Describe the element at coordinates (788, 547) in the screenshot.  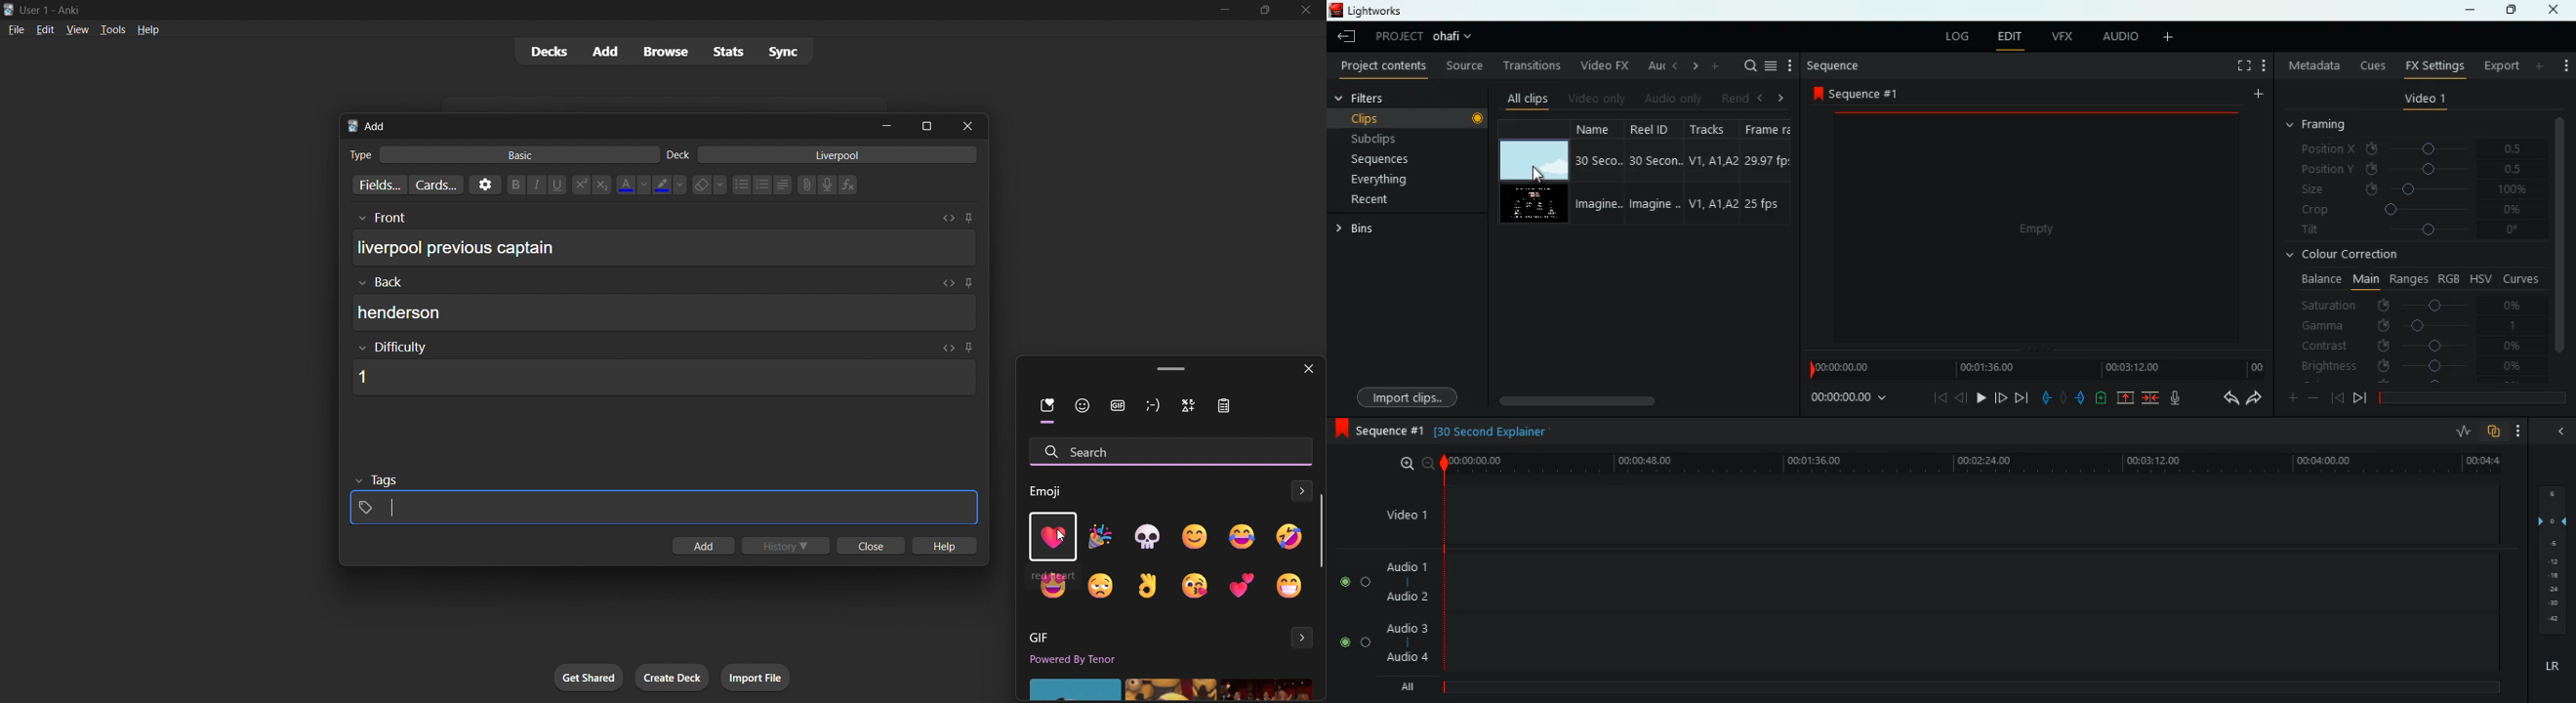
I see `history` at that location.